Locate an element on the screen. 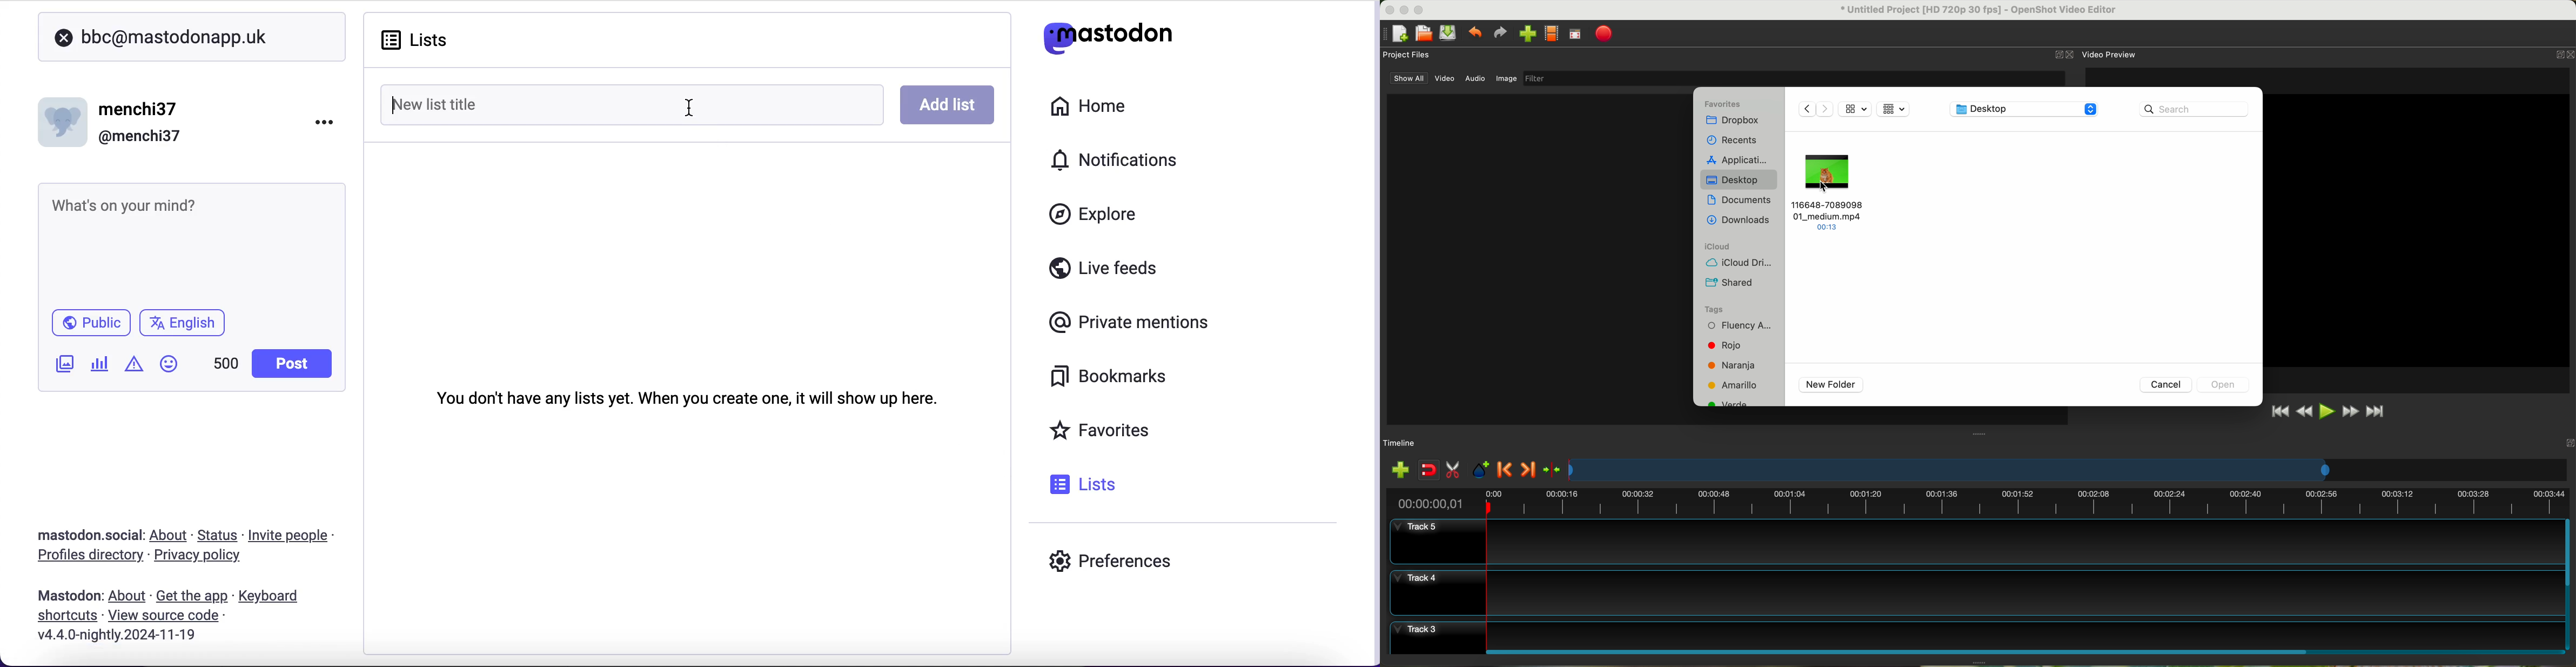  characters is located at coordinates (226, 365).